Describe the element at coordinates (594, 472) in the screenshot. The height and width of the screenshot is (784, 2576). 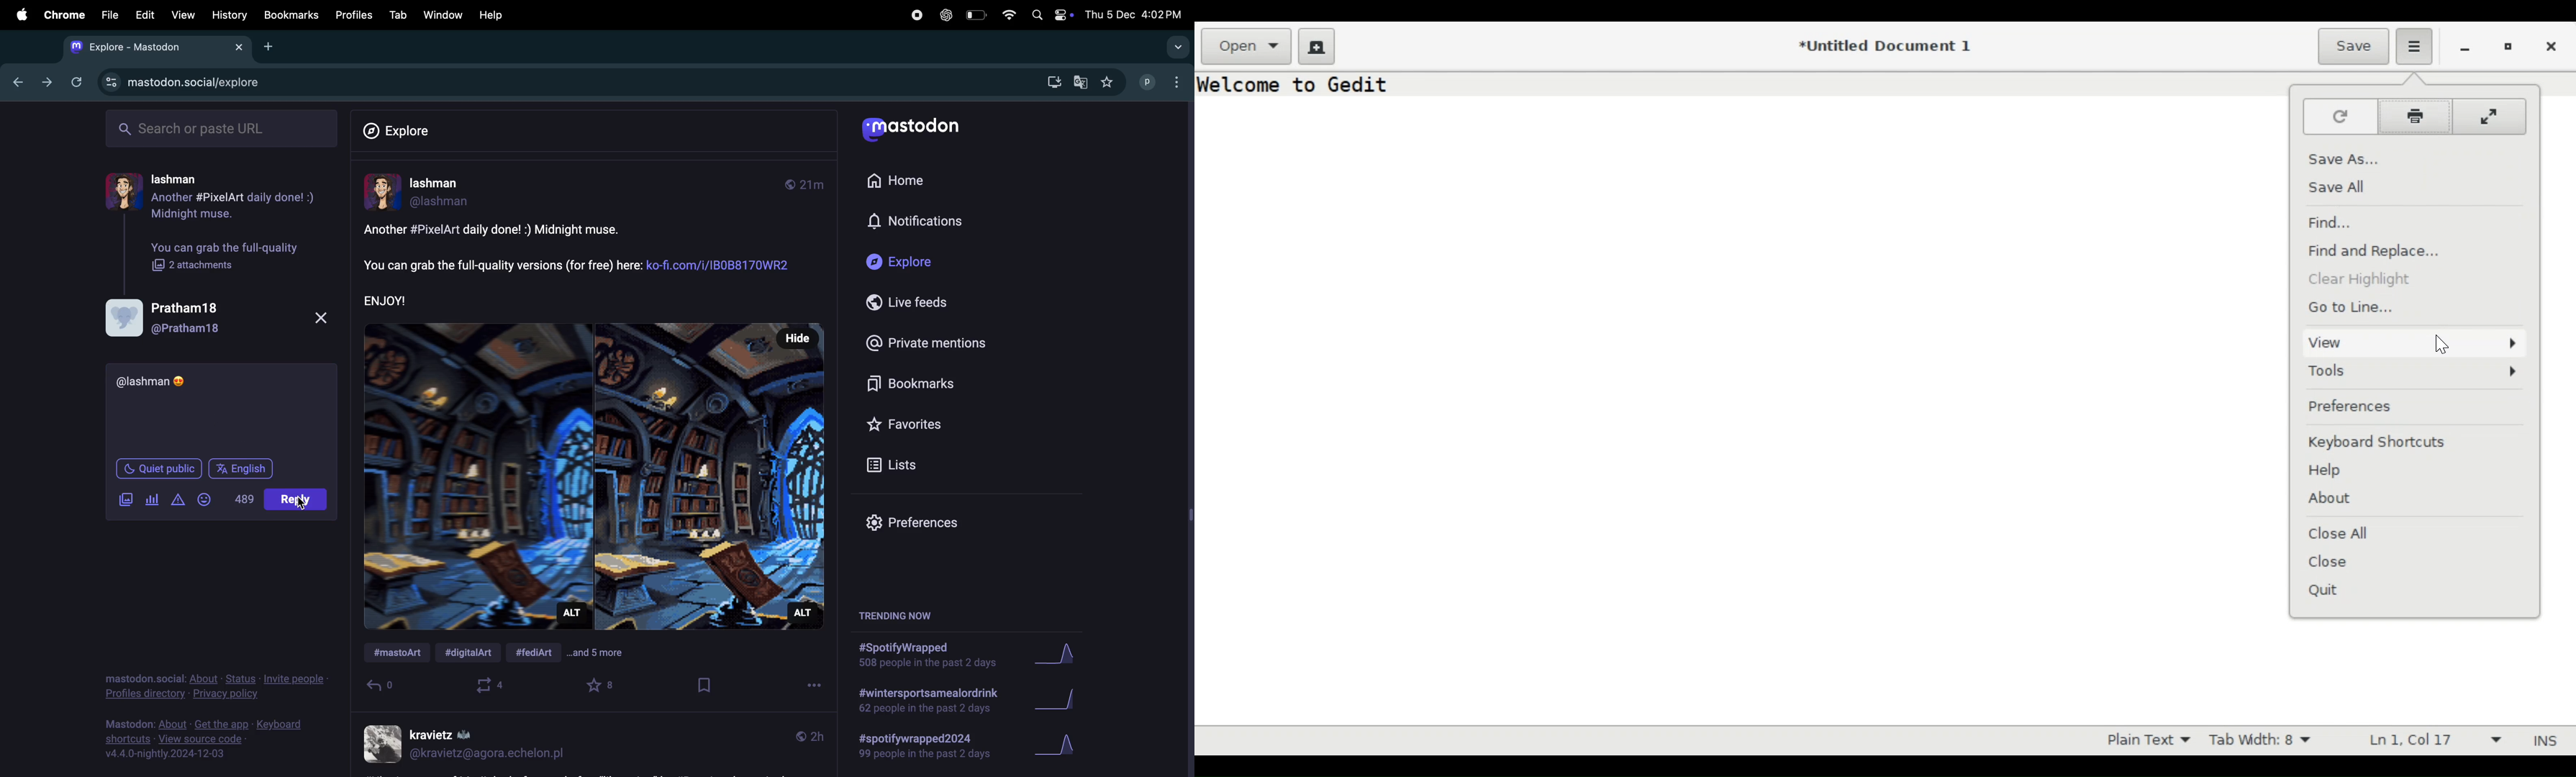
I see `Image` at that location.